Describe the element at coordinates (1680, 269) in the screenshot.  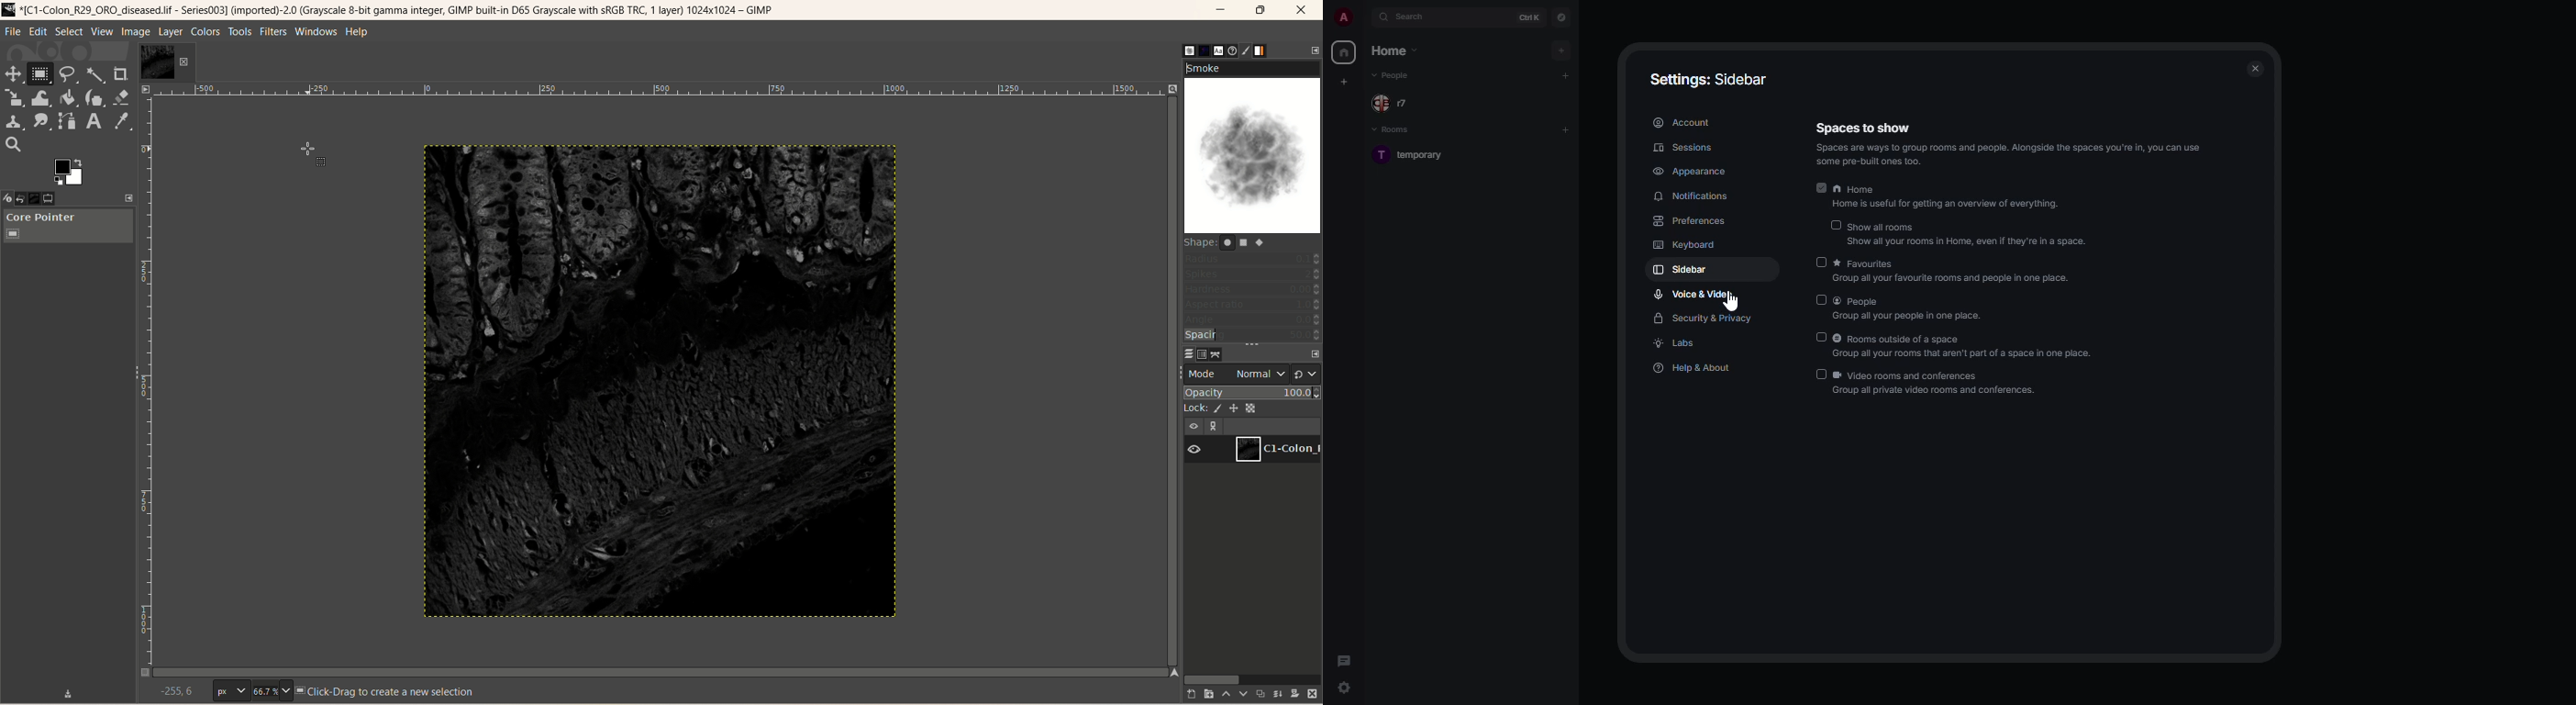
I see `sidebar` at that location.